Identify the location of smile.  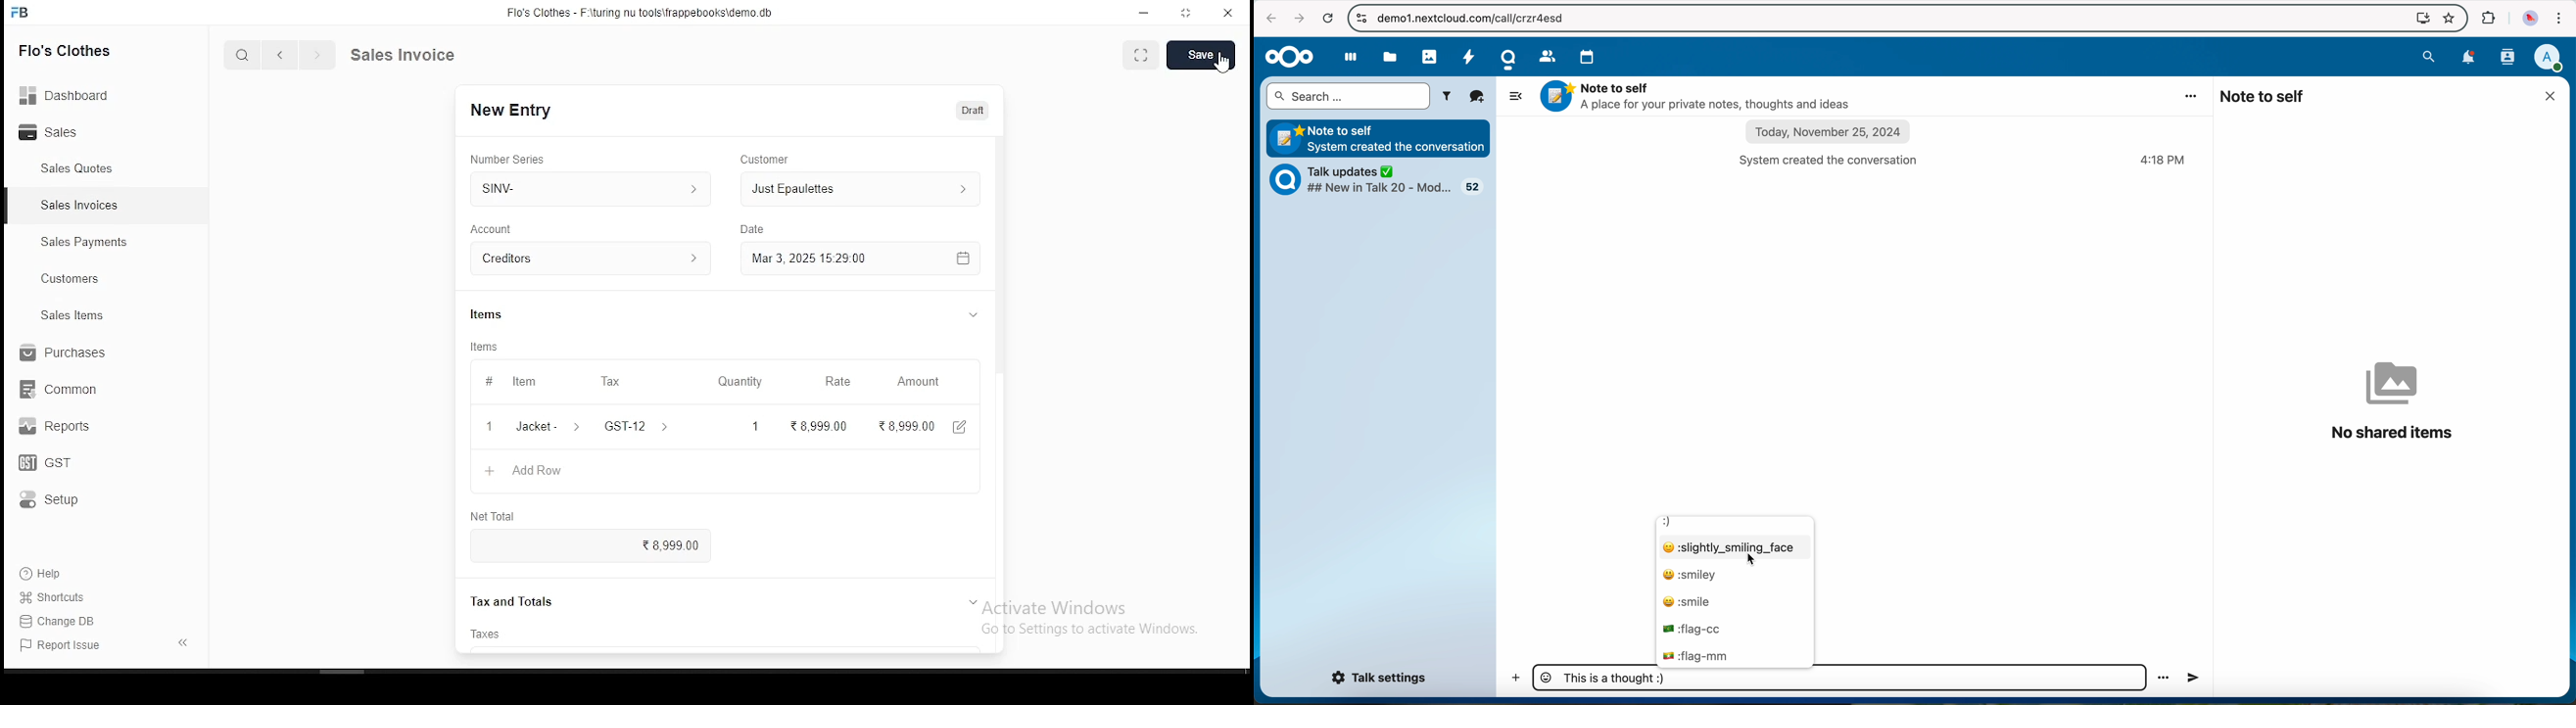
(1691, 604).